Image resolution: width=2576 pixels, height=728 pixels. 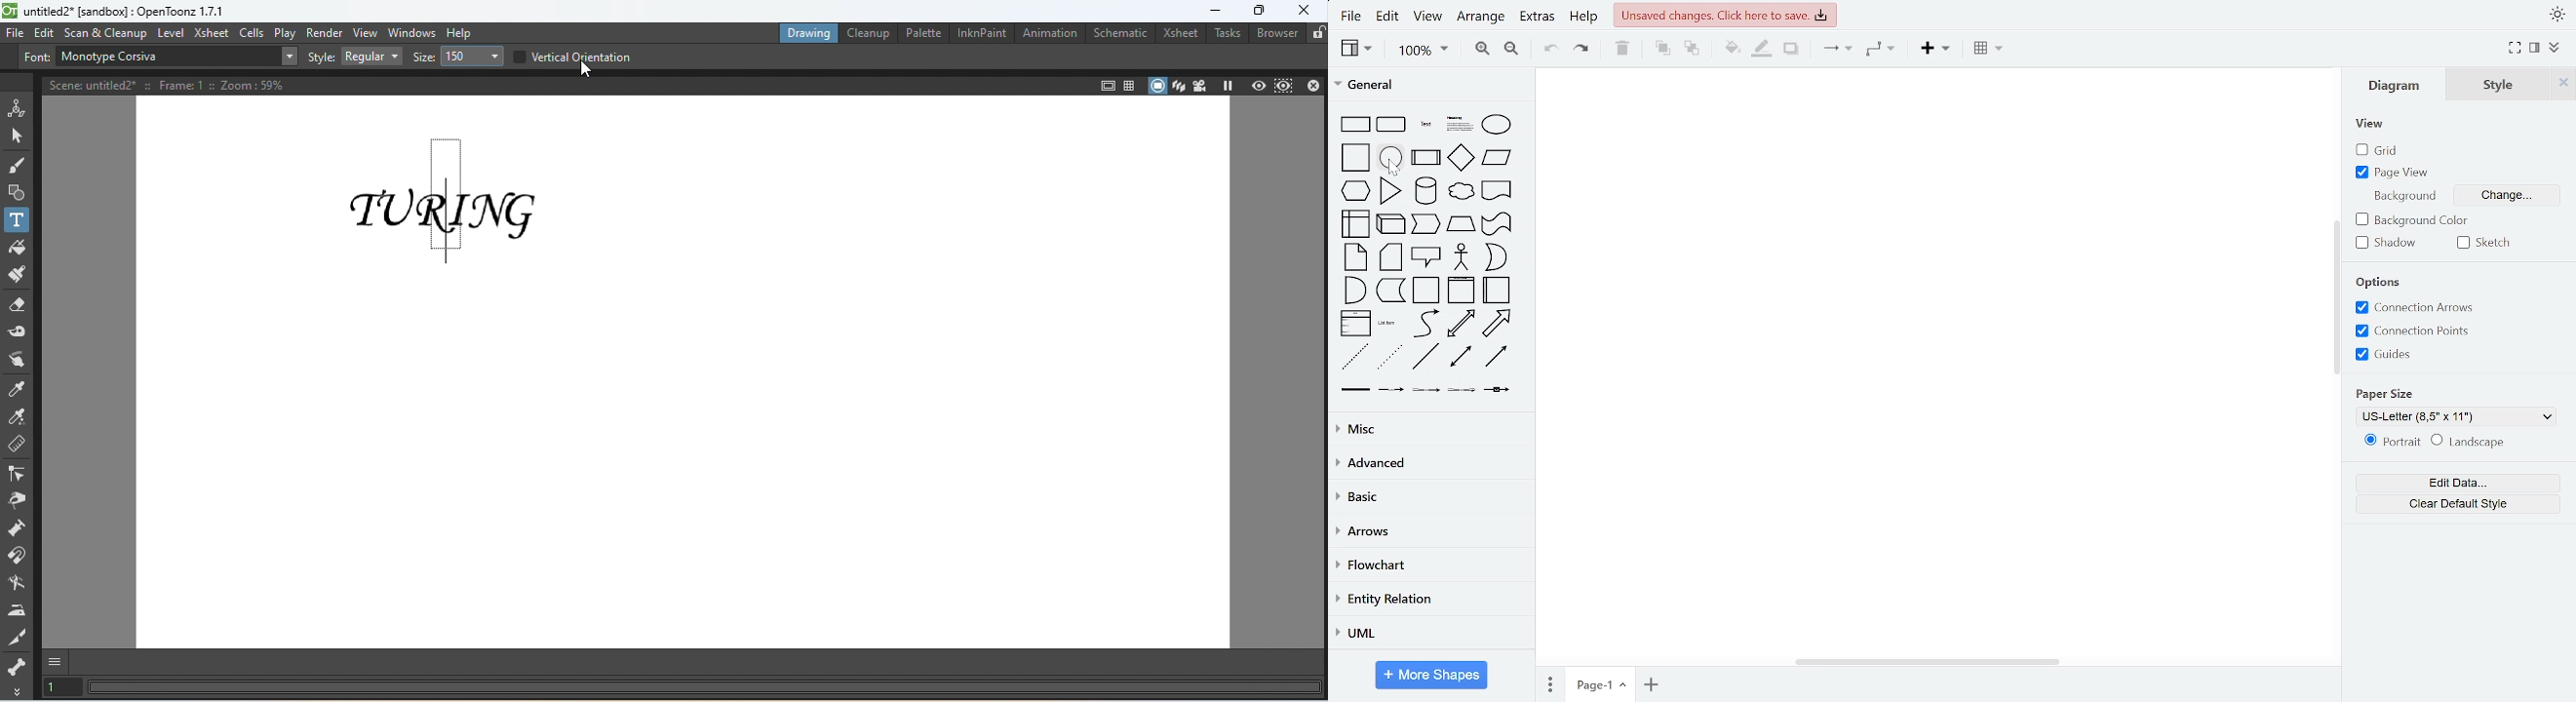 I want to click on triangle, so click(x=1391, y=190).